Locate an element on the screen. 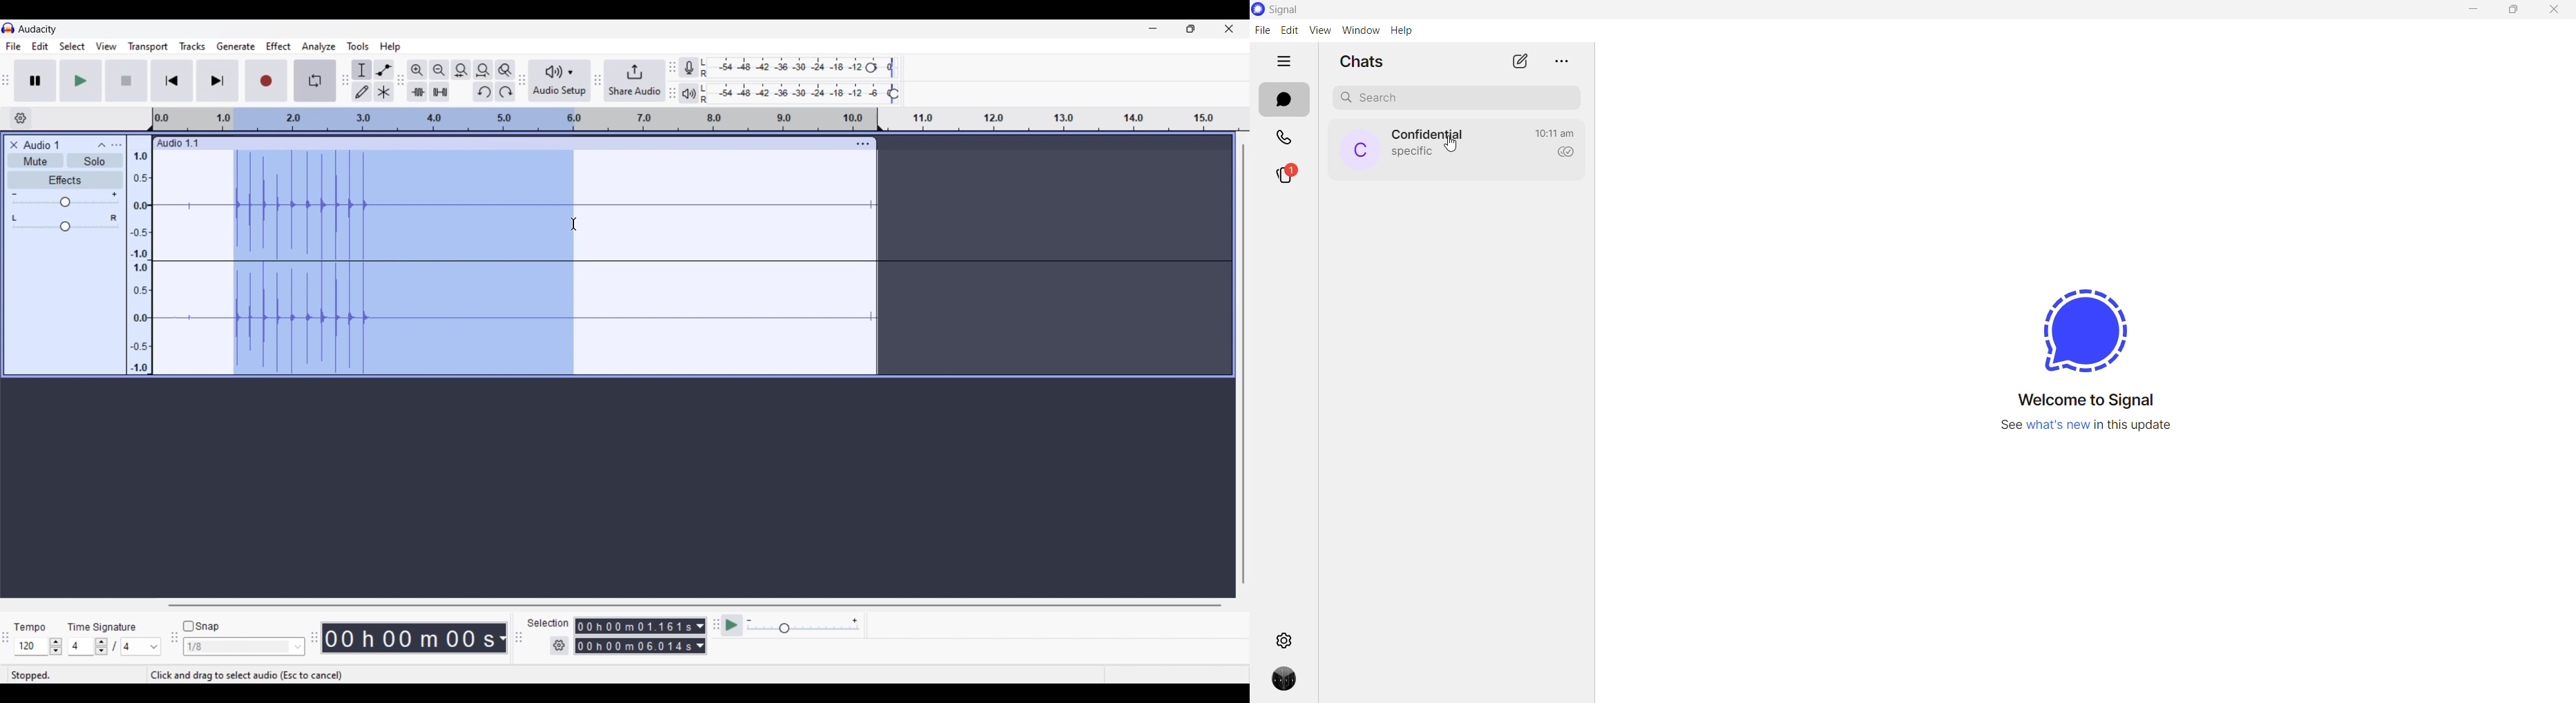  Select menu is located at coordinates (72, 46).